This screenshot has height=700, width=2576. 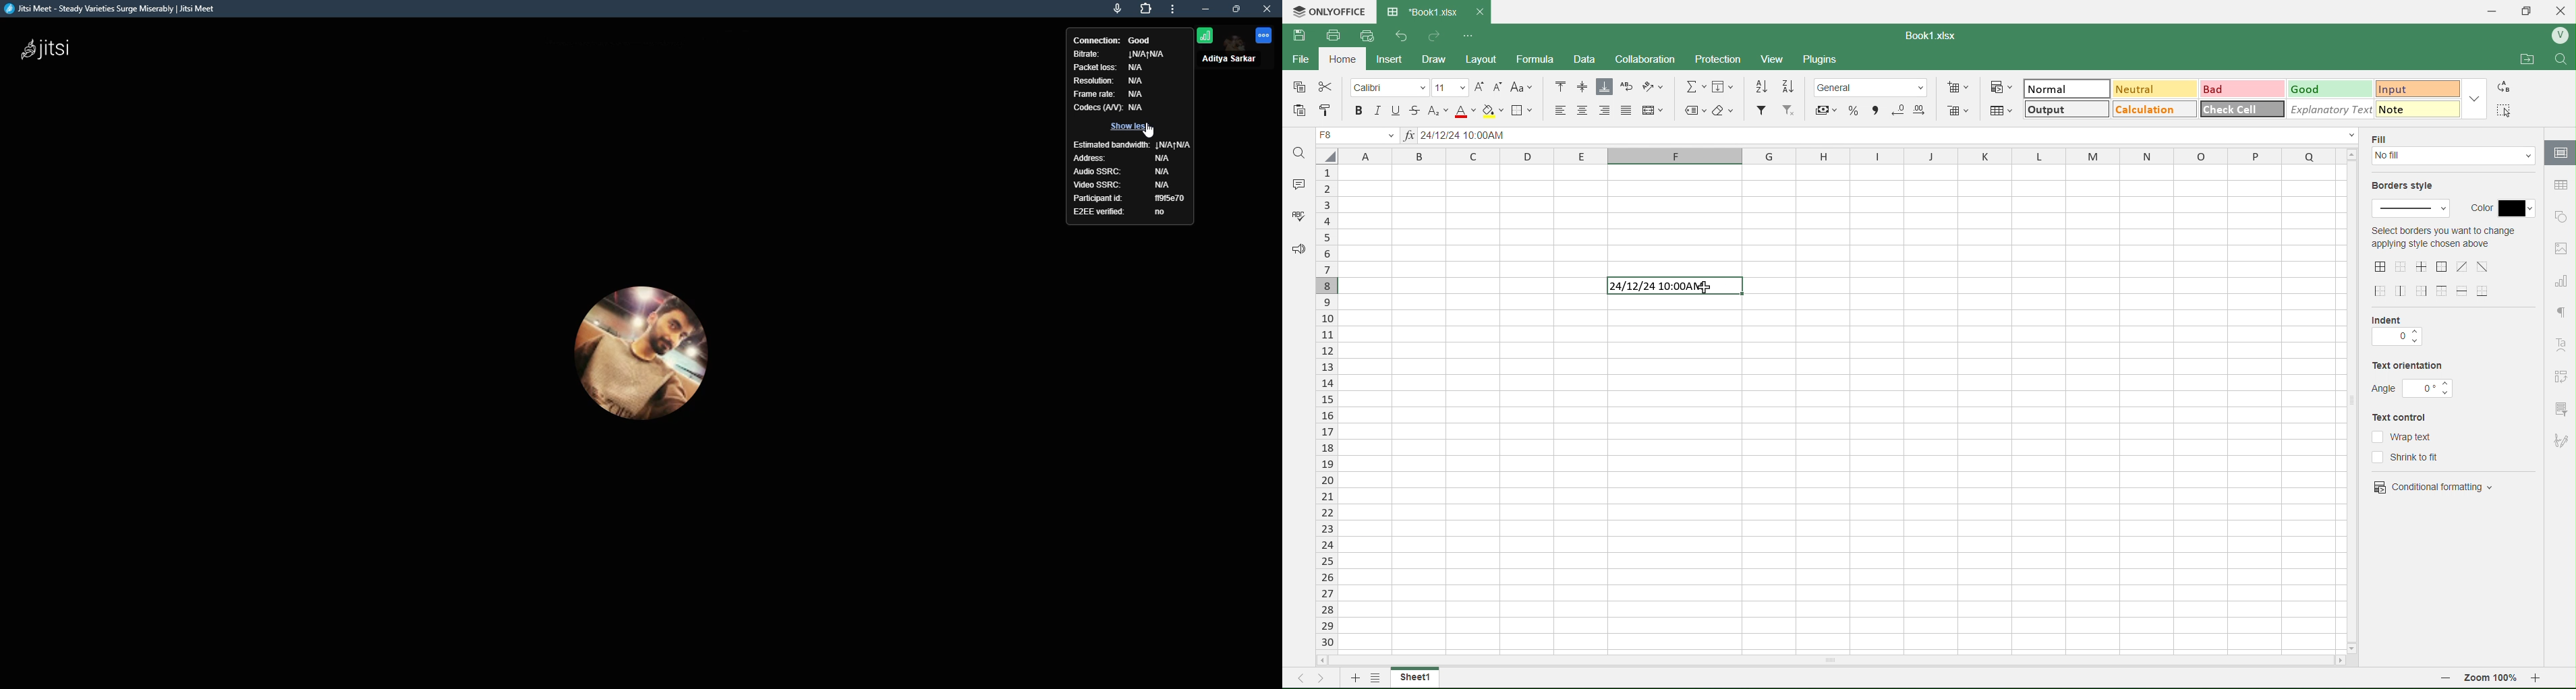 I want to click on Comments, so click(x=1296, y=182).